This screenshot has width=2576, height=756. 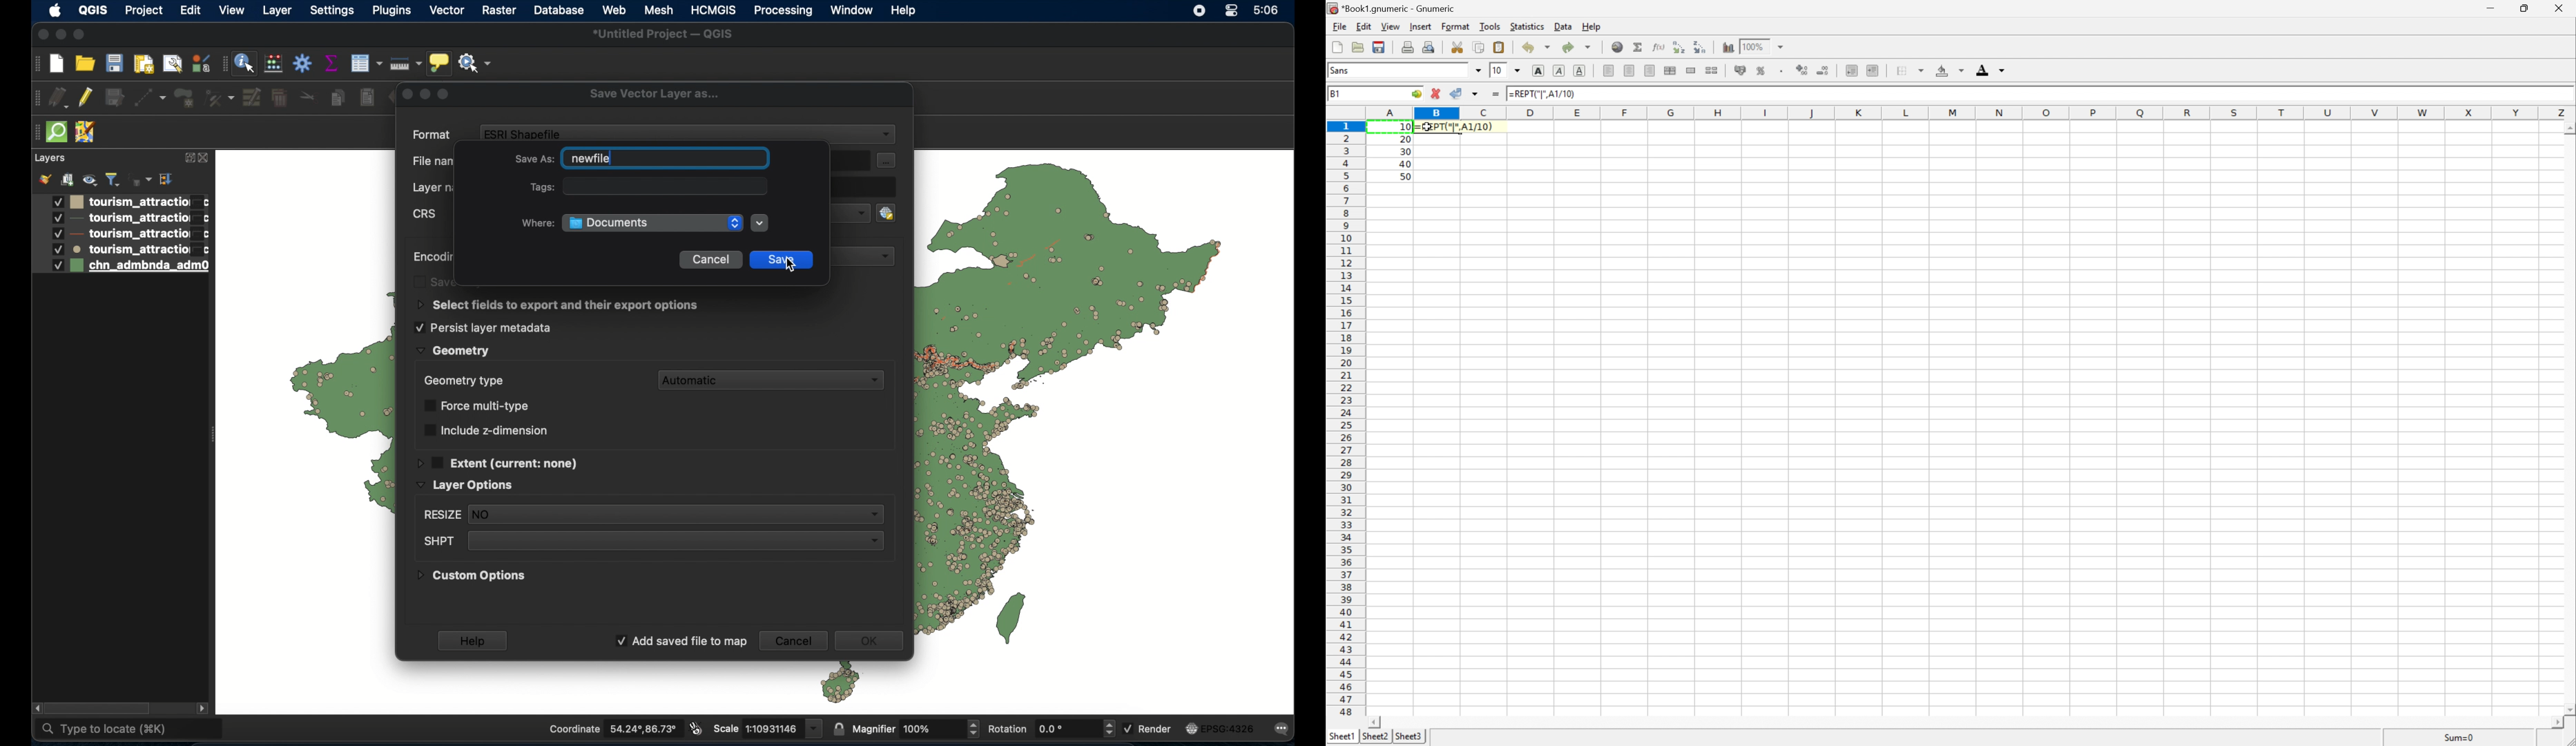 What do you see at coordinates (1406, 152) in the screenshot?
I see `30` at bounding box center [1406, 152].